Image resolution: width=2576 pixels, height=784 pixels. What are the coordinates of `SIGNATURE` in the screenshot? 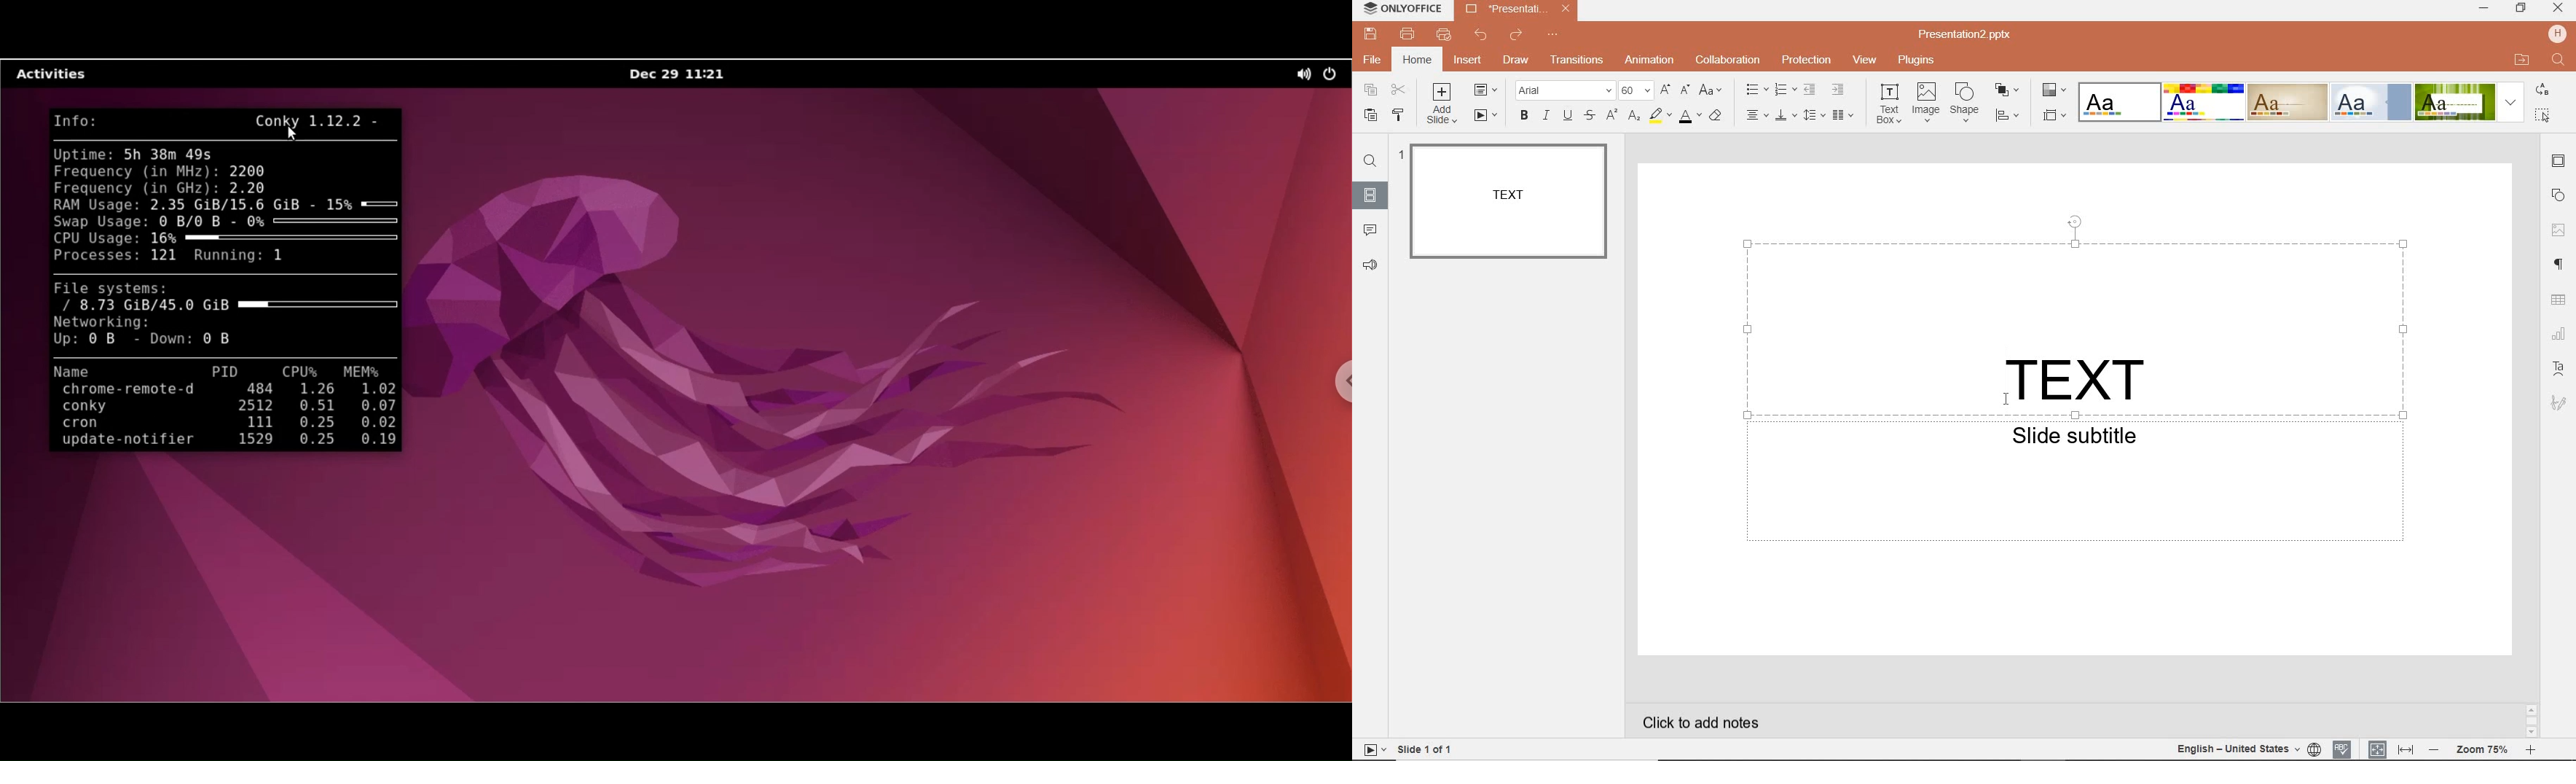 It's located at (2559, 403).